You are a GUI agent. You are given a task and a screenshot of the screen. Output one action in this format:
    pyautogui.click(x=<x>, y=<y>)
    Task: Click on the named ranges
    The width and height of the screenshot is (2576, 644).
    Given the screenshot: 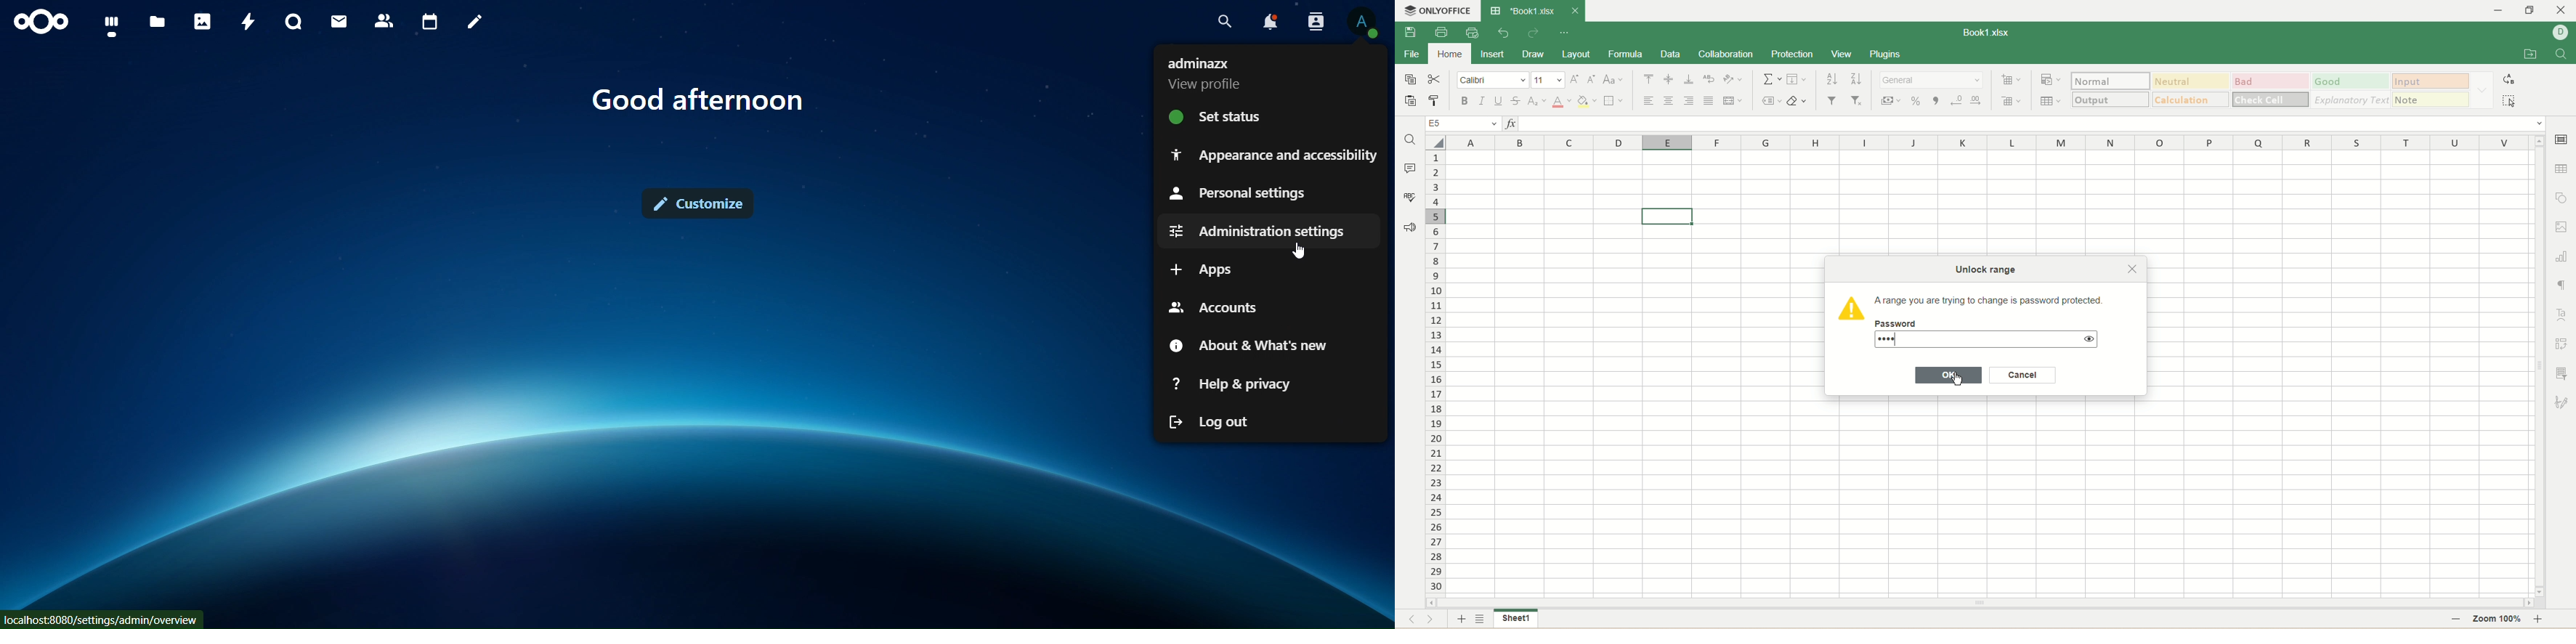 What is the action you would take?
    pyautogui.click(x=1772, y=100)
    